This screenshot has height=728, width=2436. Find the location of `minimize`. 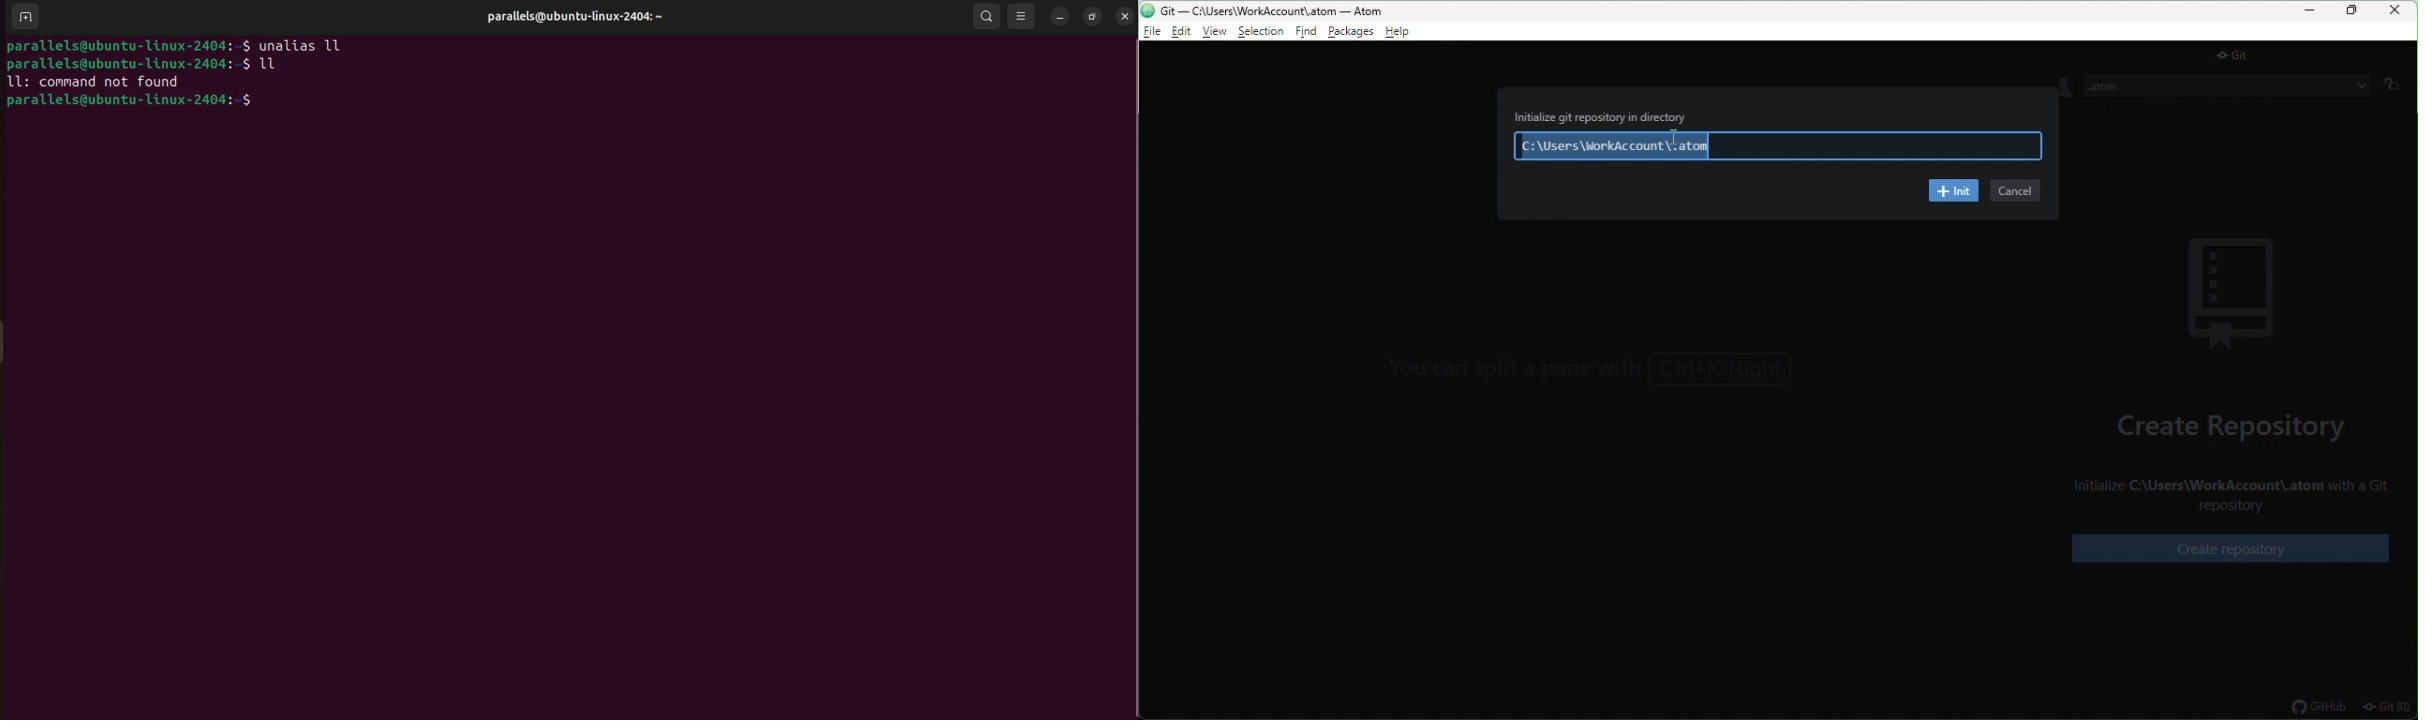

minimize is located at coordinates (2315, 11).